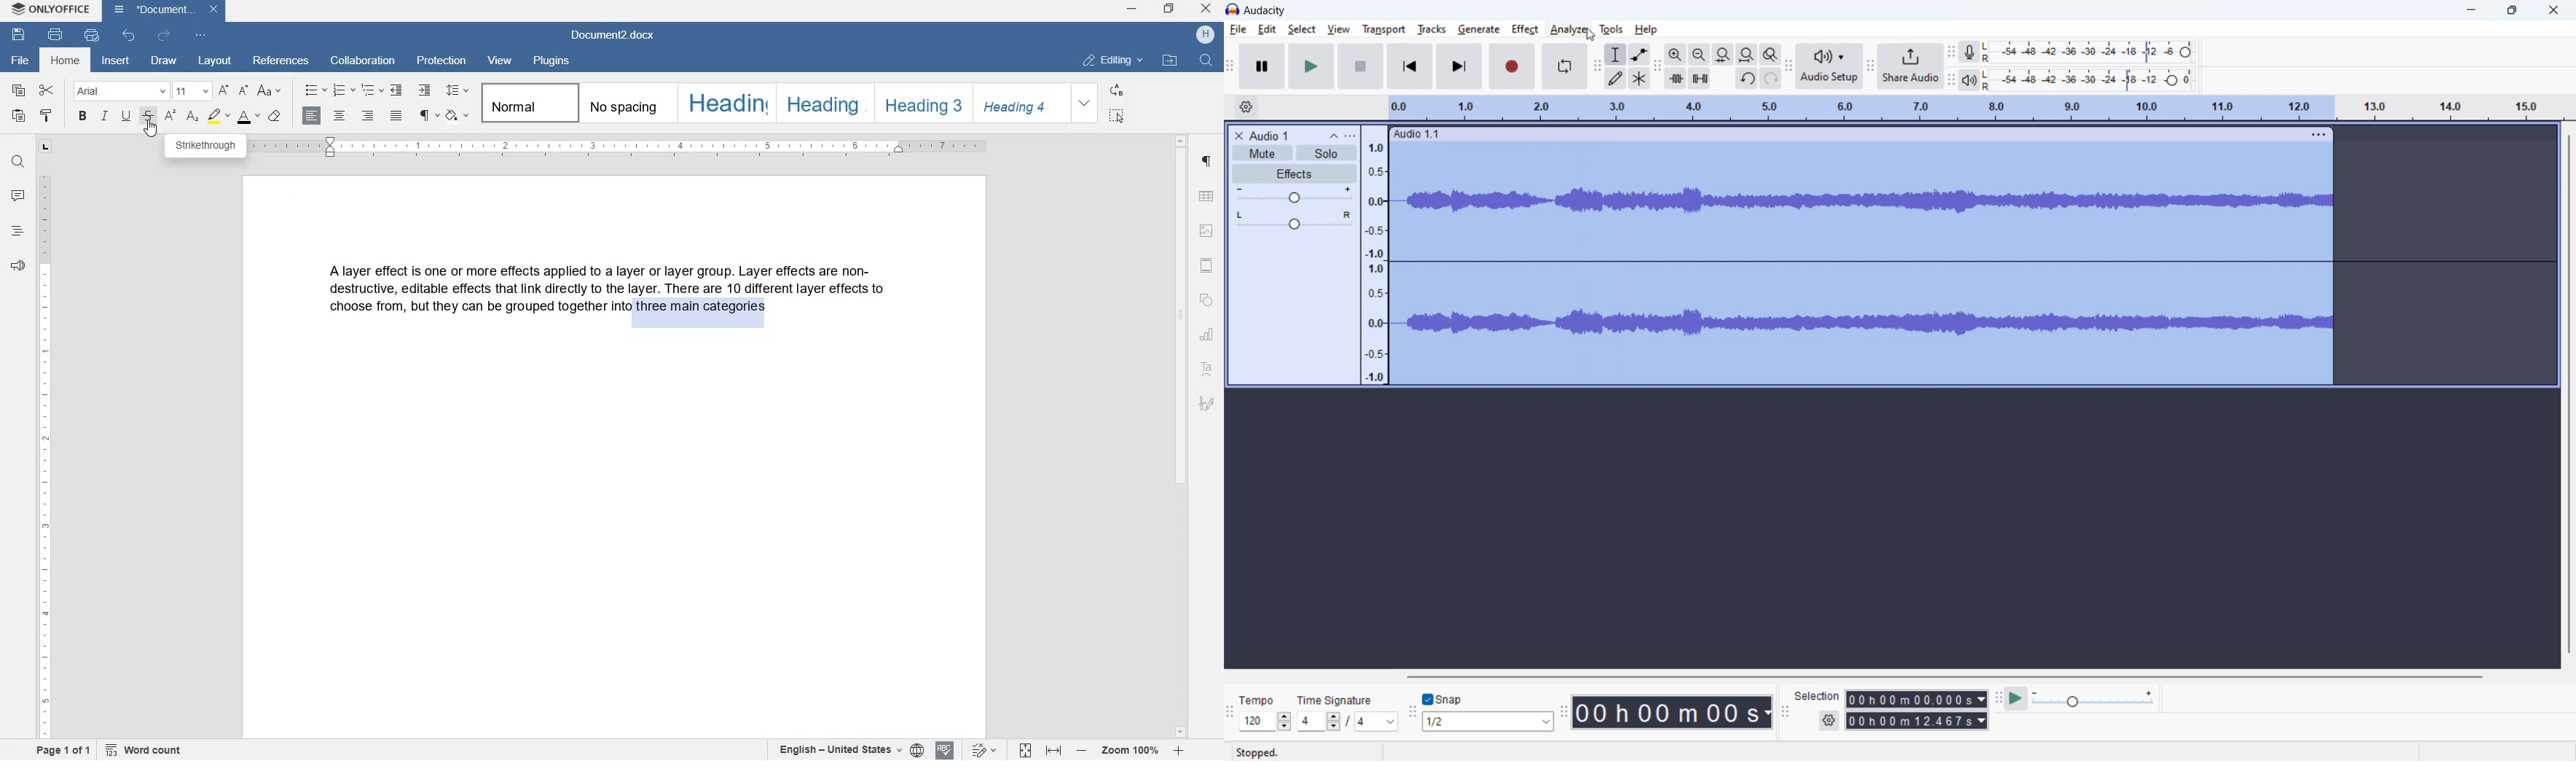 The image size is (2576, 784). I want to click on view, so click(1339, 30).